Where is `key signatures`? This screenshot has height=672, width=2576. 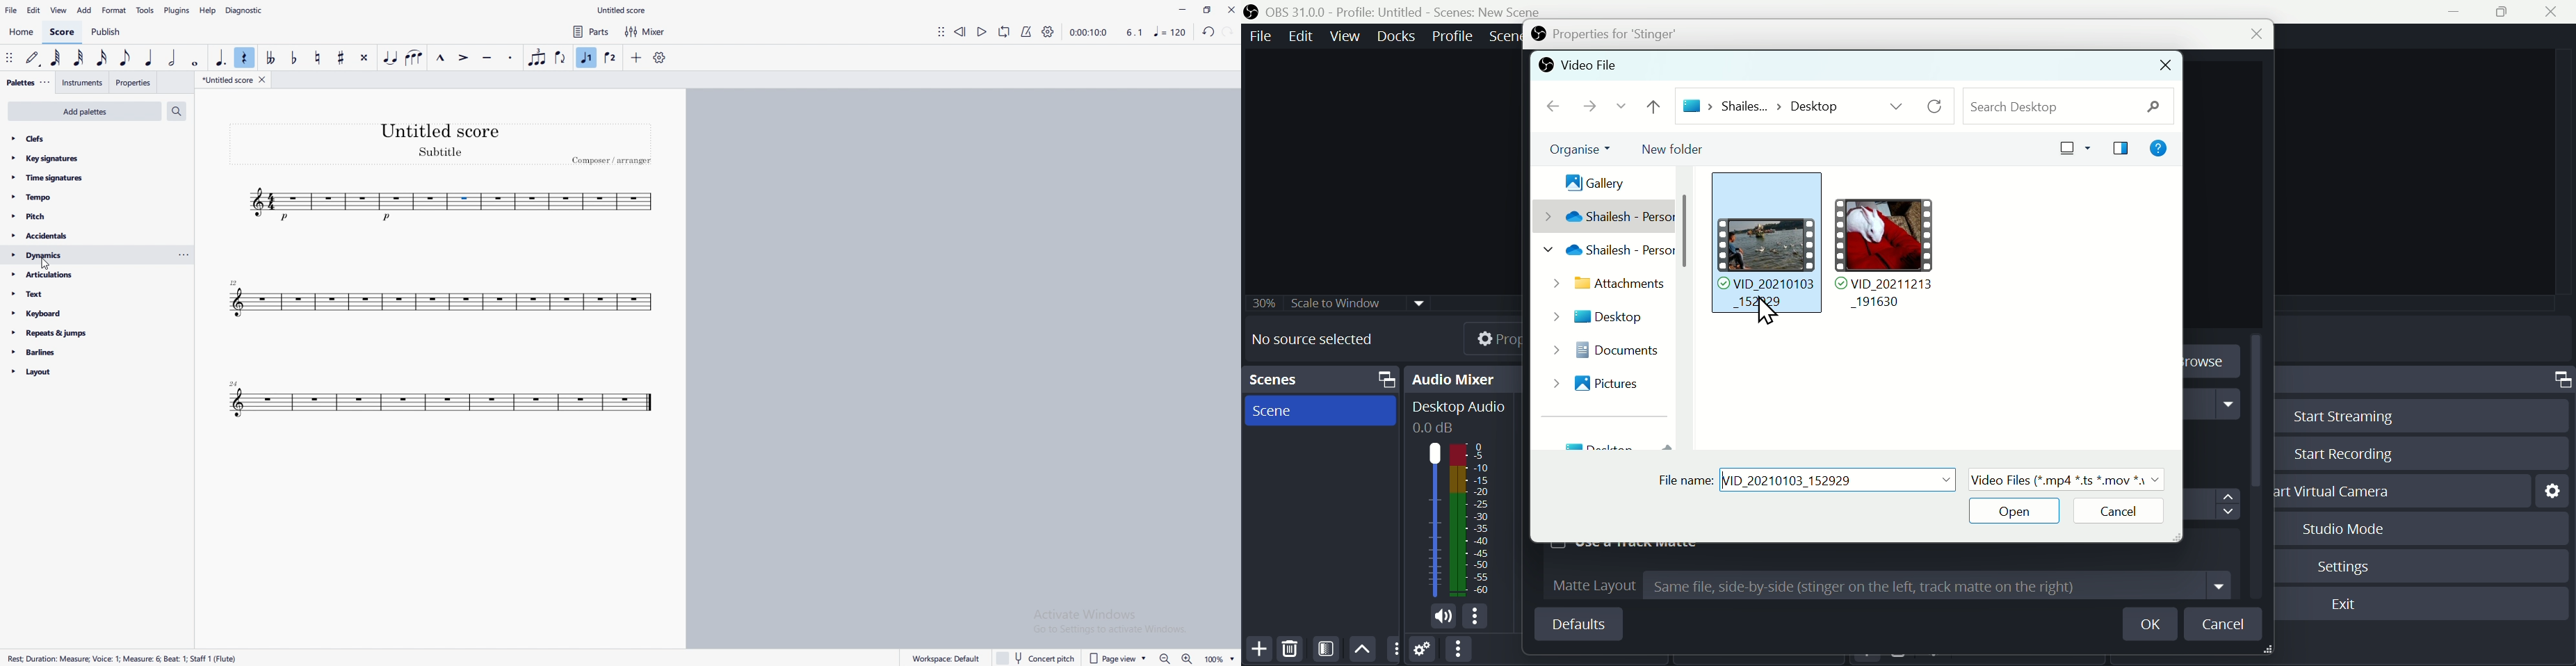
key signatures is located at coordinates (83, 158).